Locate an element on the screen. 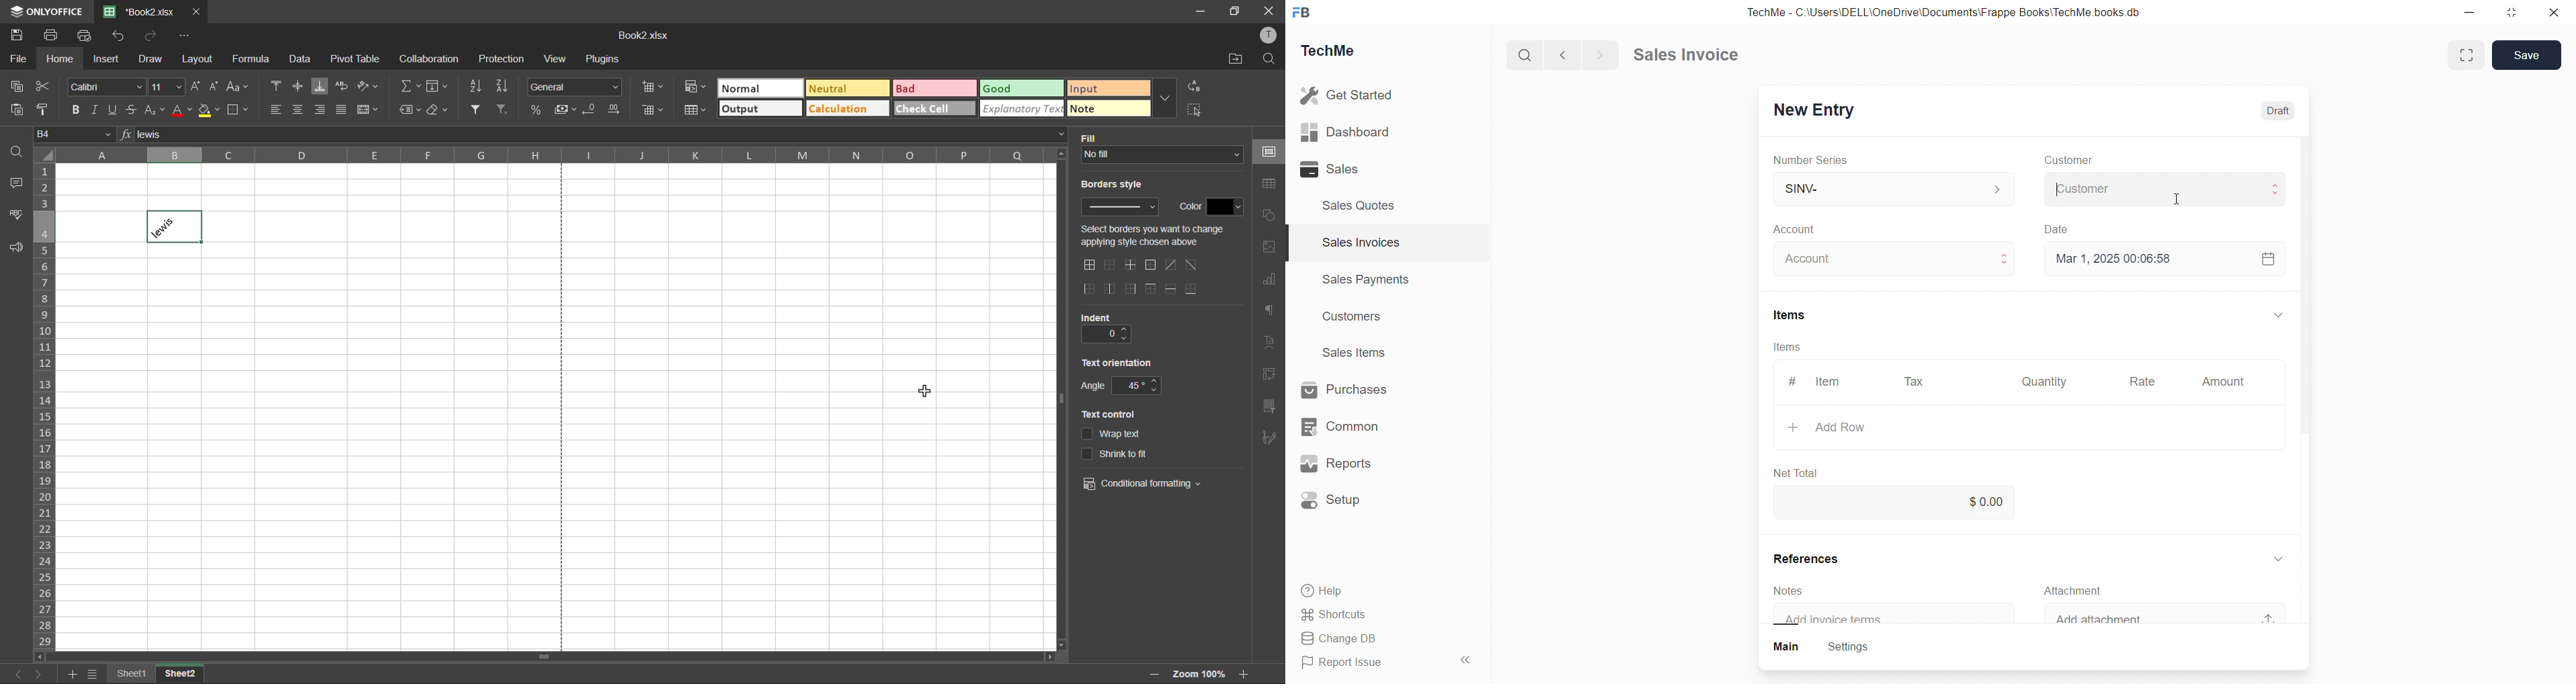 The height and width of the screenshot is (700, 2576). Sales Invoices is located at coordinates (1355, 245).